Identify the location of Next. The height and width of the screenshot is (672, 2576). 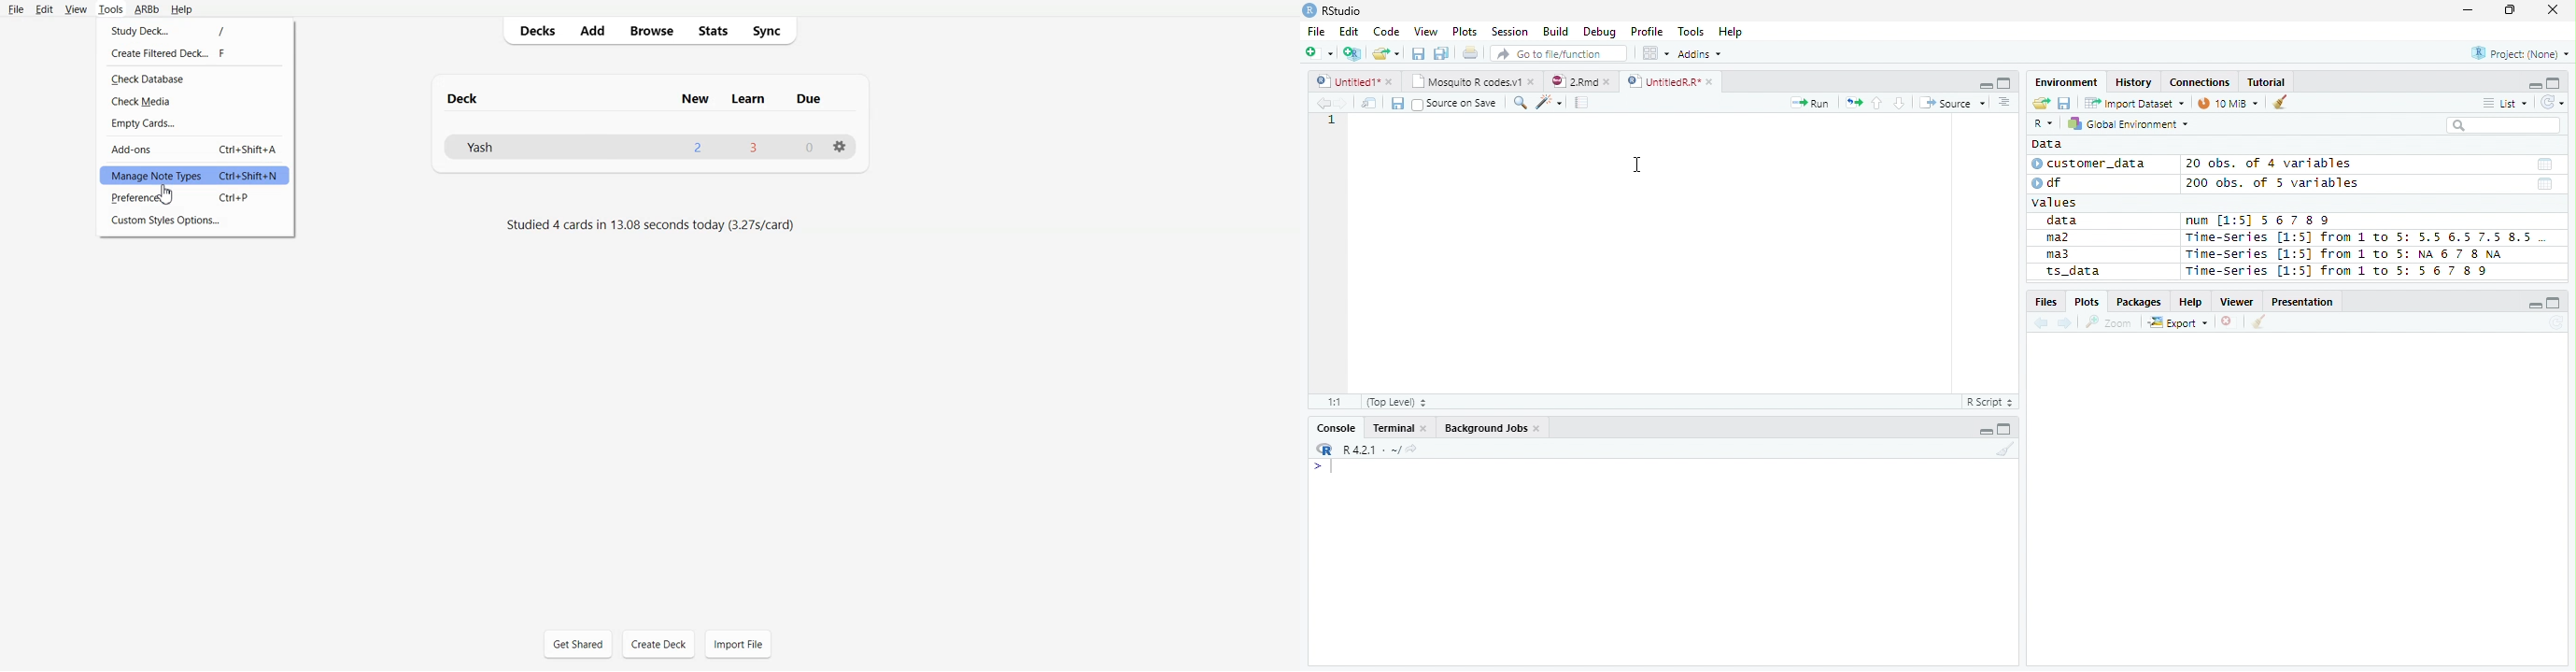
(2066, 324).